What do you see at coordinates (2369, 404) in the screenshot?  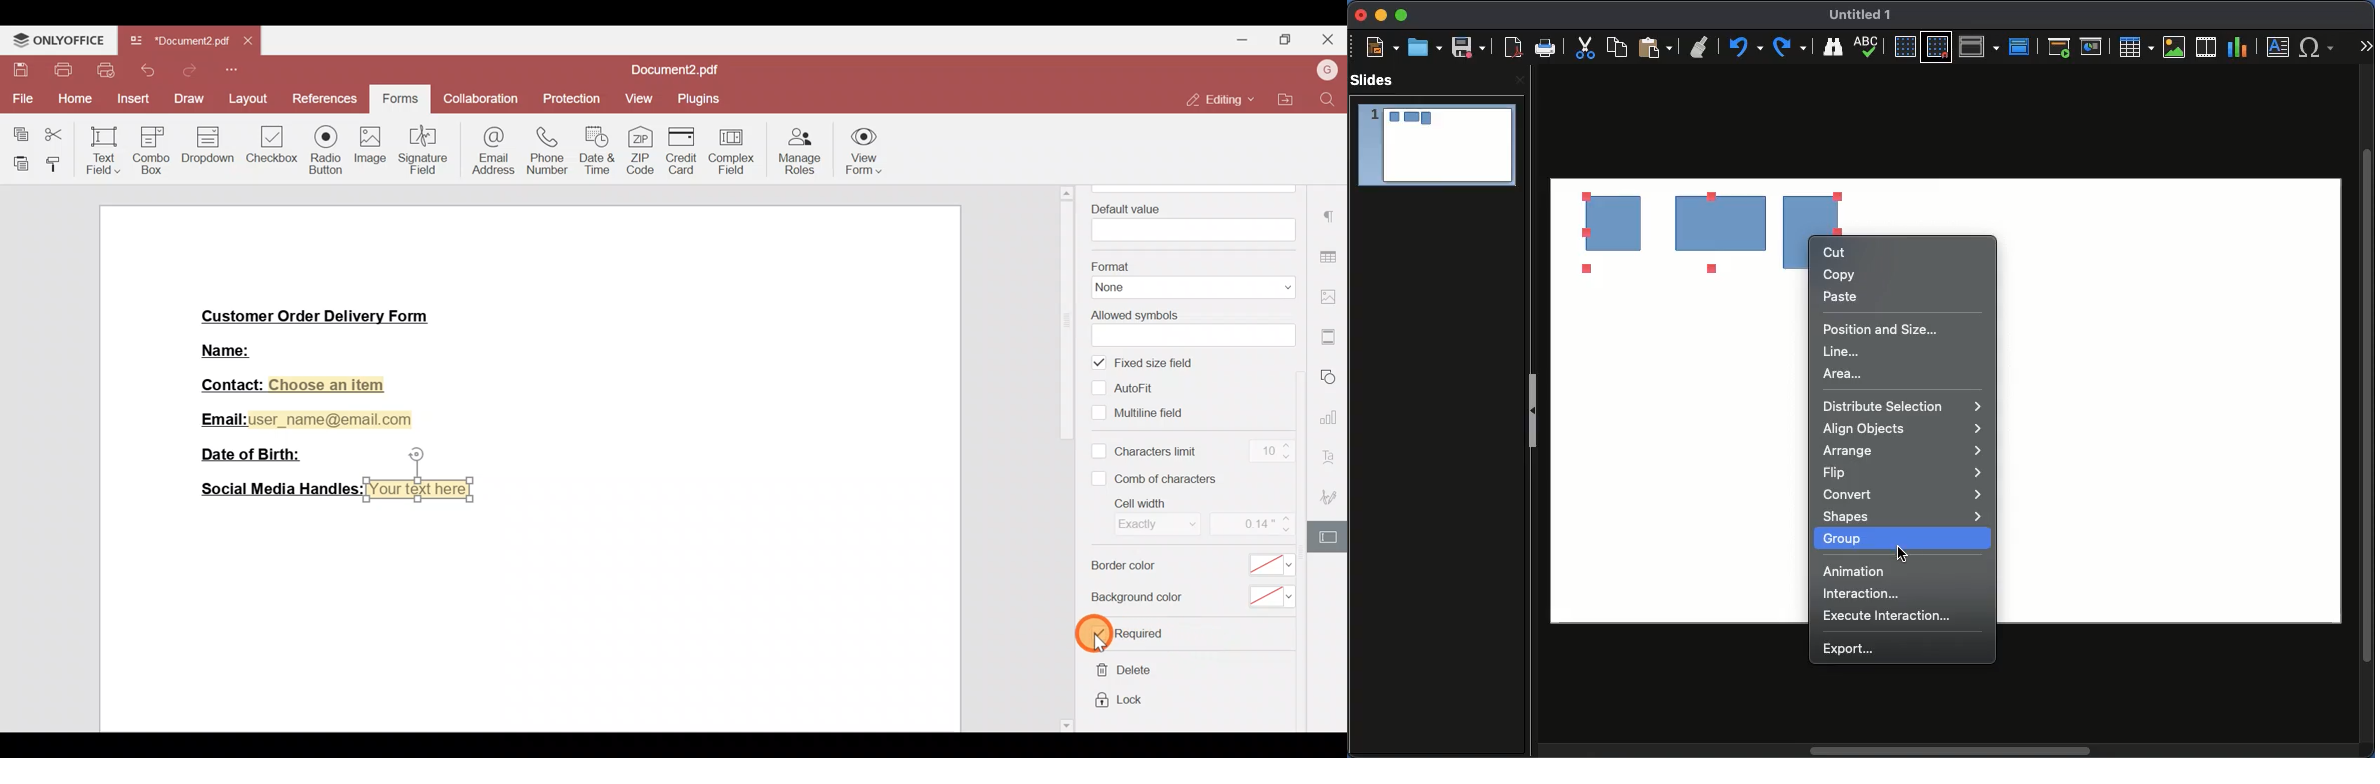 I see `Scroll` at bounding box center [2369, 404].